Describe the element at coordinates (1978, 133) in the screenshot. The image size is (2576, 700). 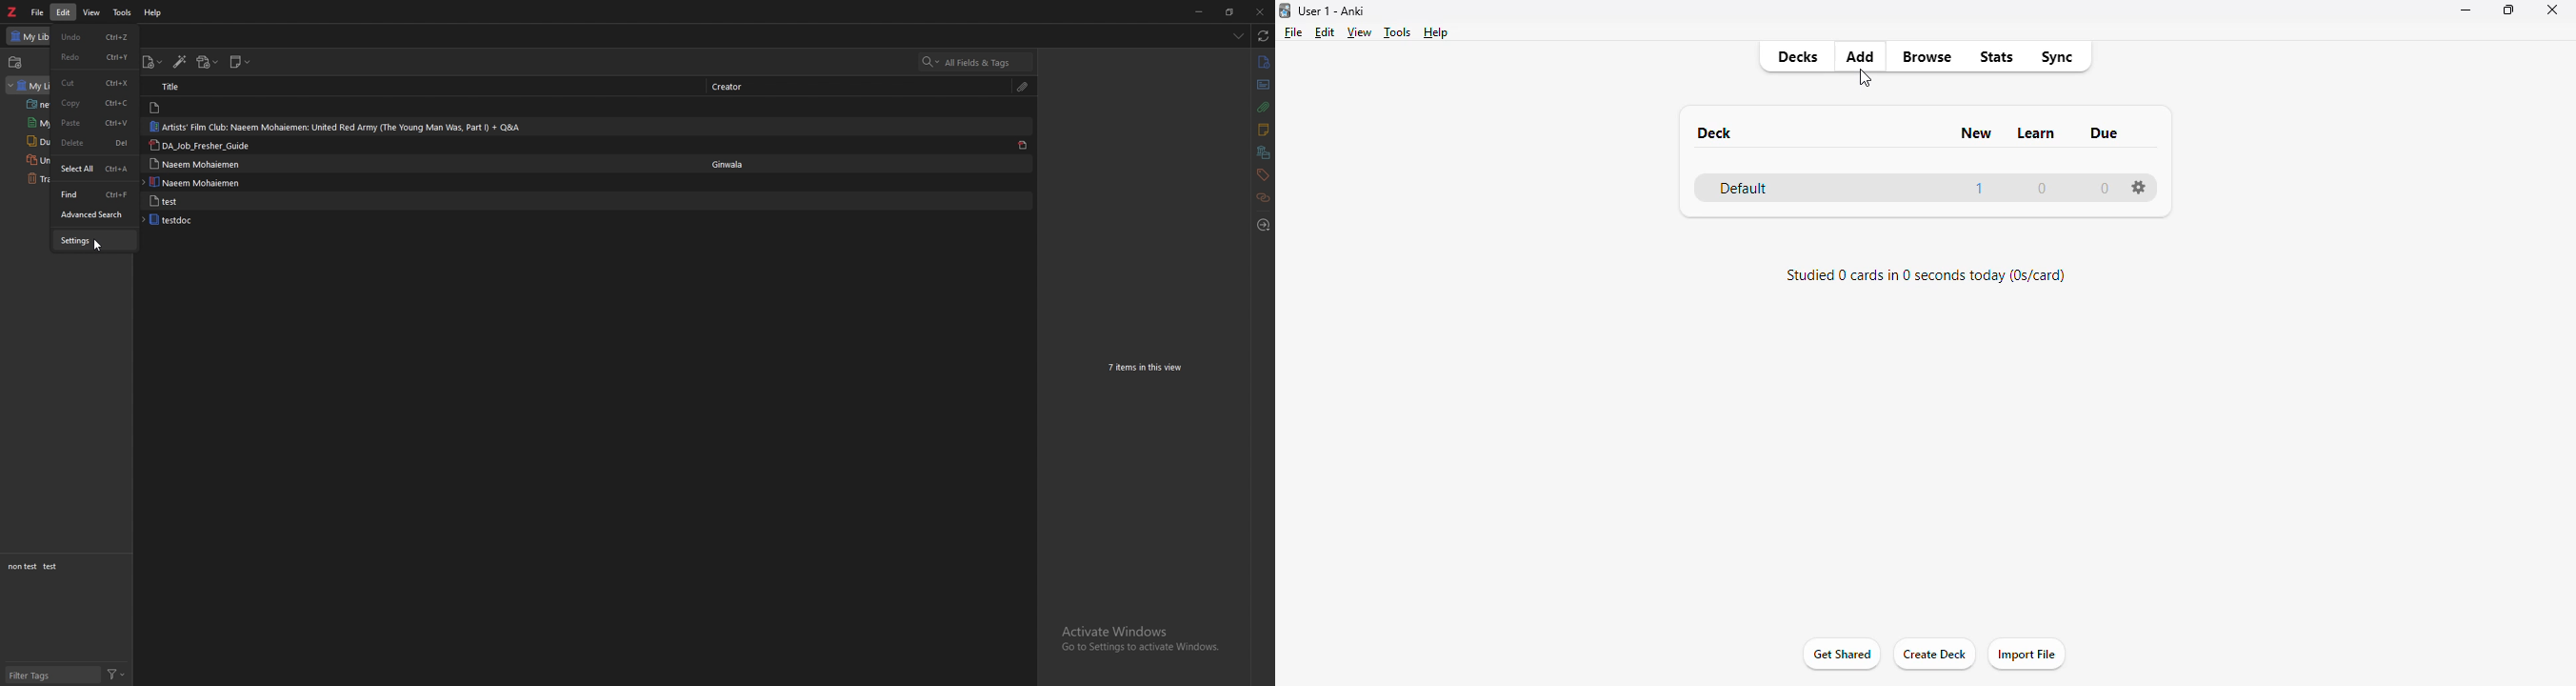
I see `new` at that location.